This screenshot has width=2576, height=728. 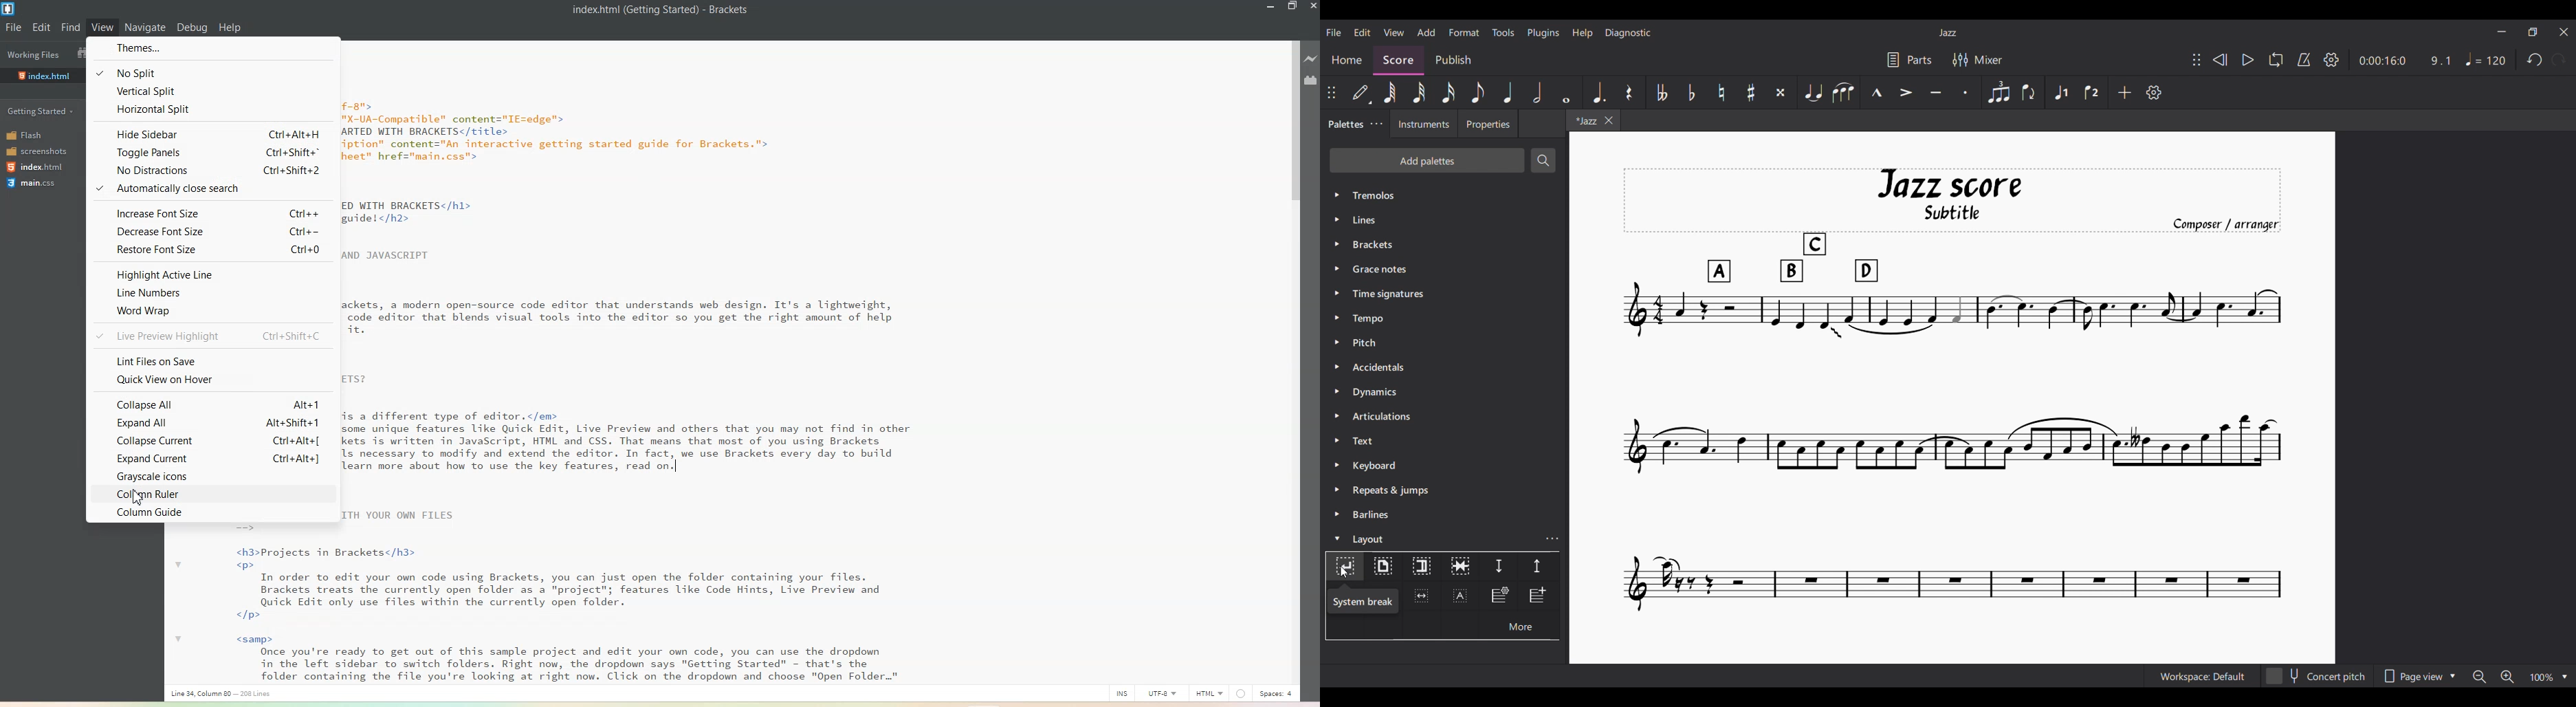 I want to click on Time signatures, so click(x=1444, y=294).